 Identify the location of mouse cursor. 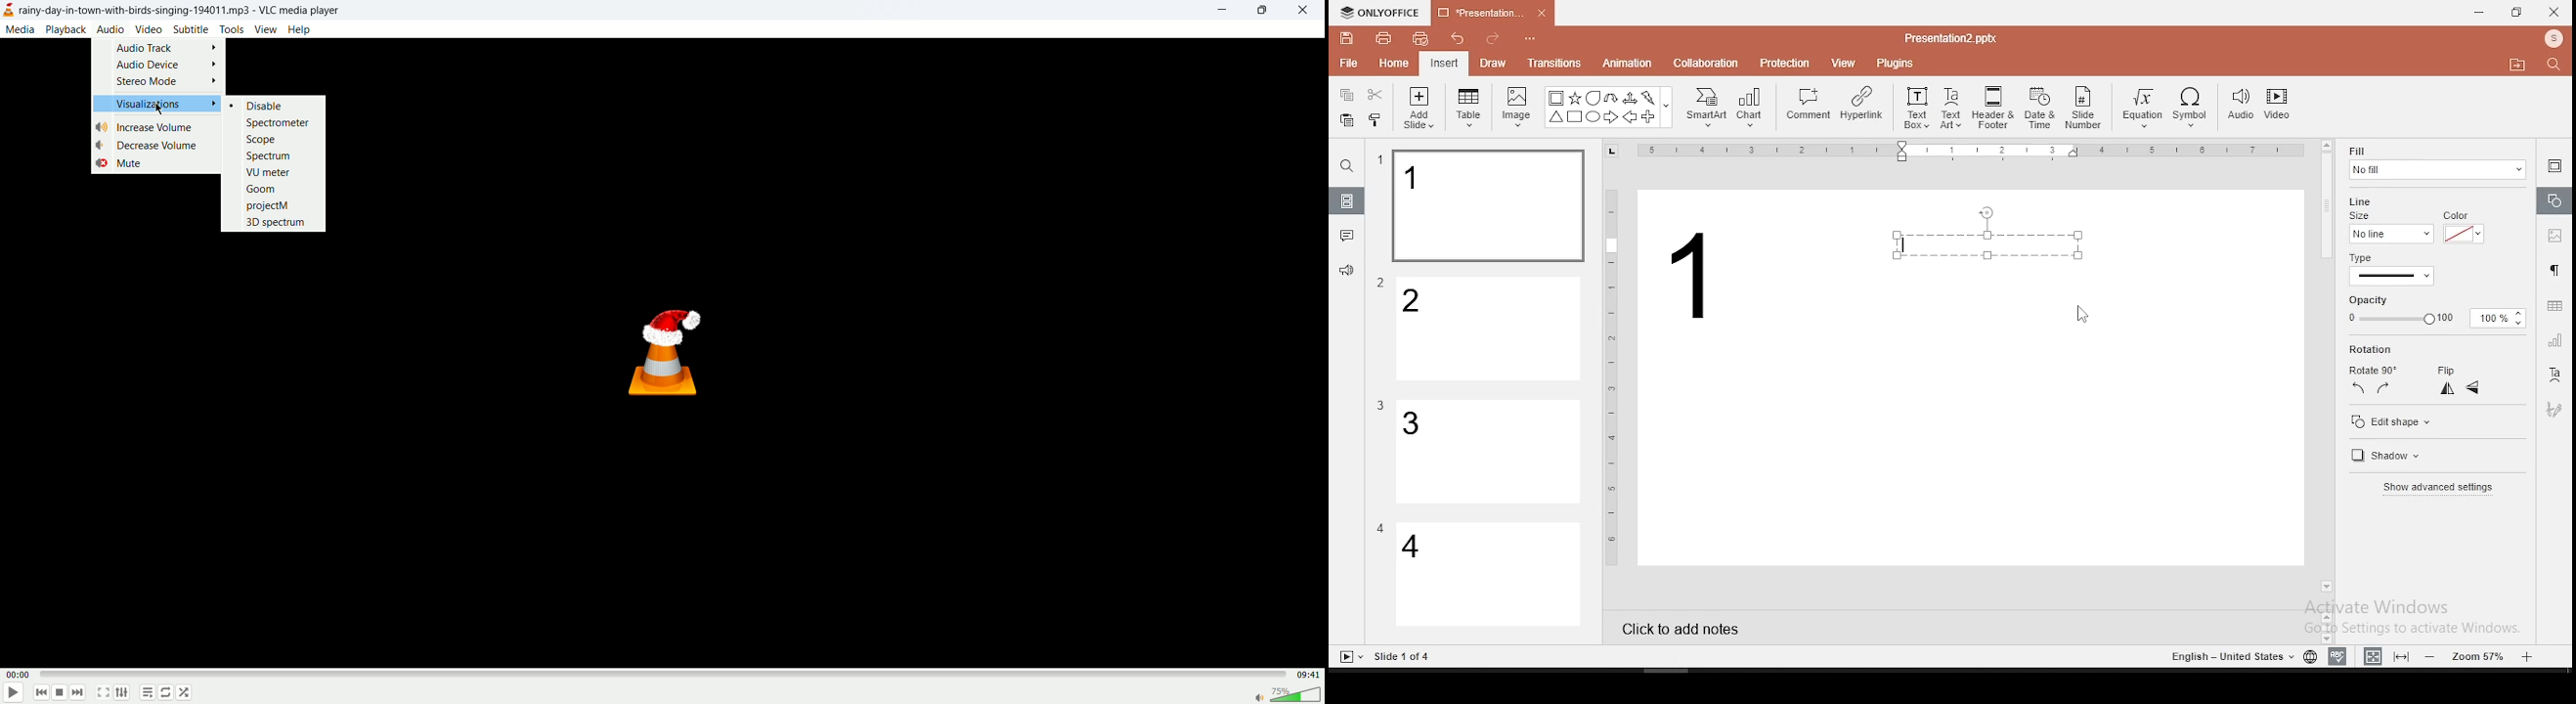
(161, 110).